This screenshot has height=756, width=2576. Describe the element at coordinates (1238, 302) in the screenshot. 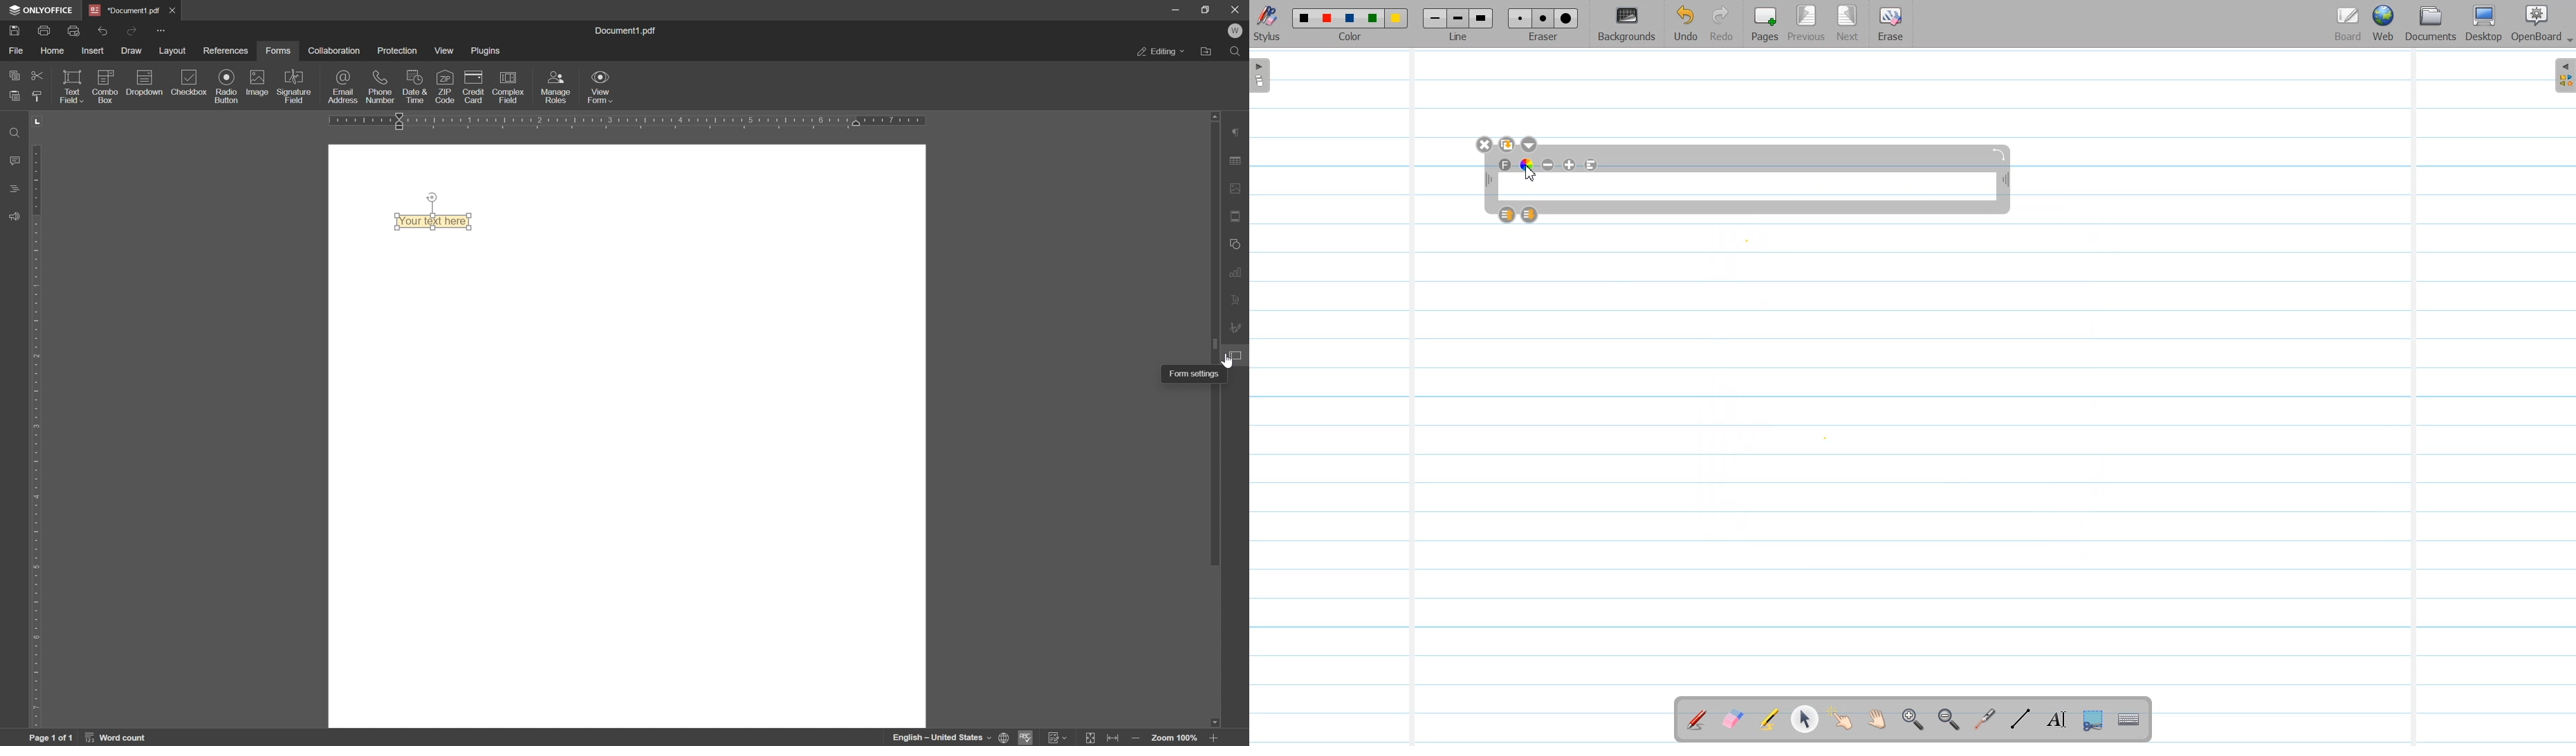

I see `text art settings` at that location.